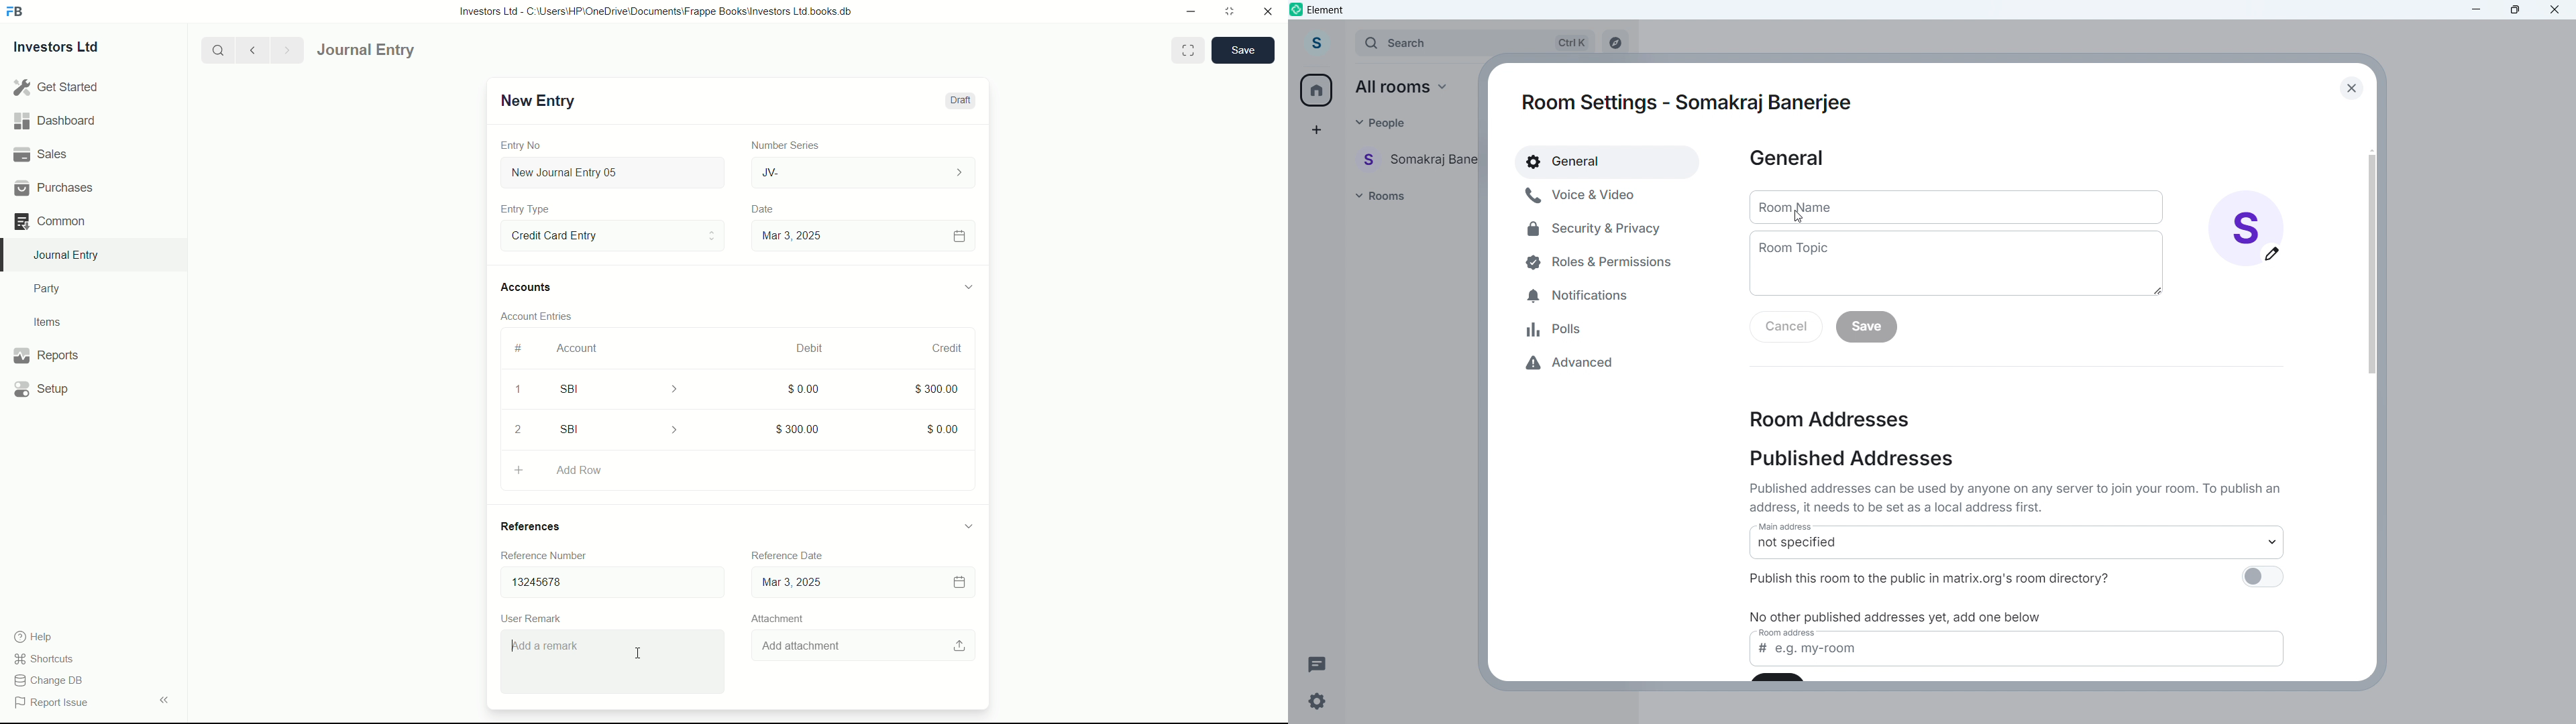  What do you see at coordinates (535, 101) in the screenshot?
I see `New Entry` at bounding box center [535, 101].